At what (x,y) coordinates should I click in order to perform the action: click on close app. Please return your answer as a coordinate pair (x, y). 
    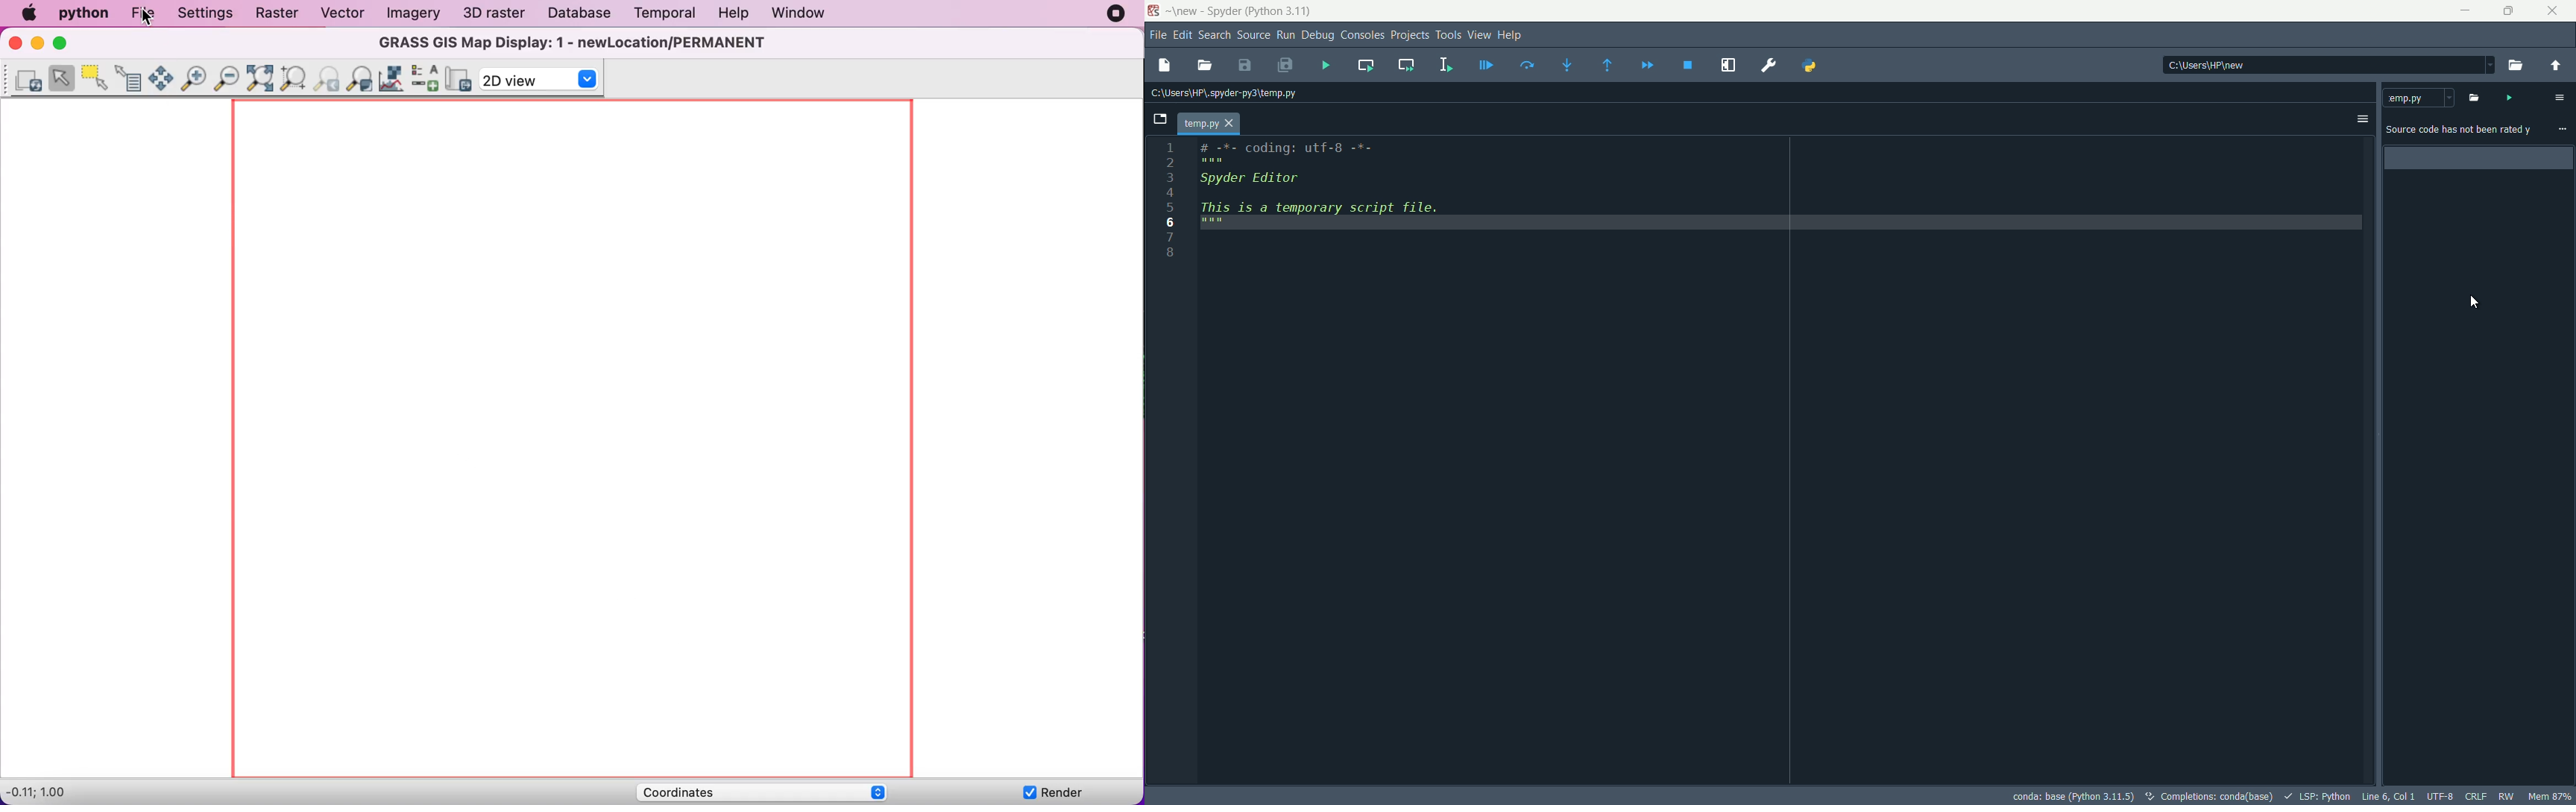
    Looking at the image, I should click on (2555, 11).